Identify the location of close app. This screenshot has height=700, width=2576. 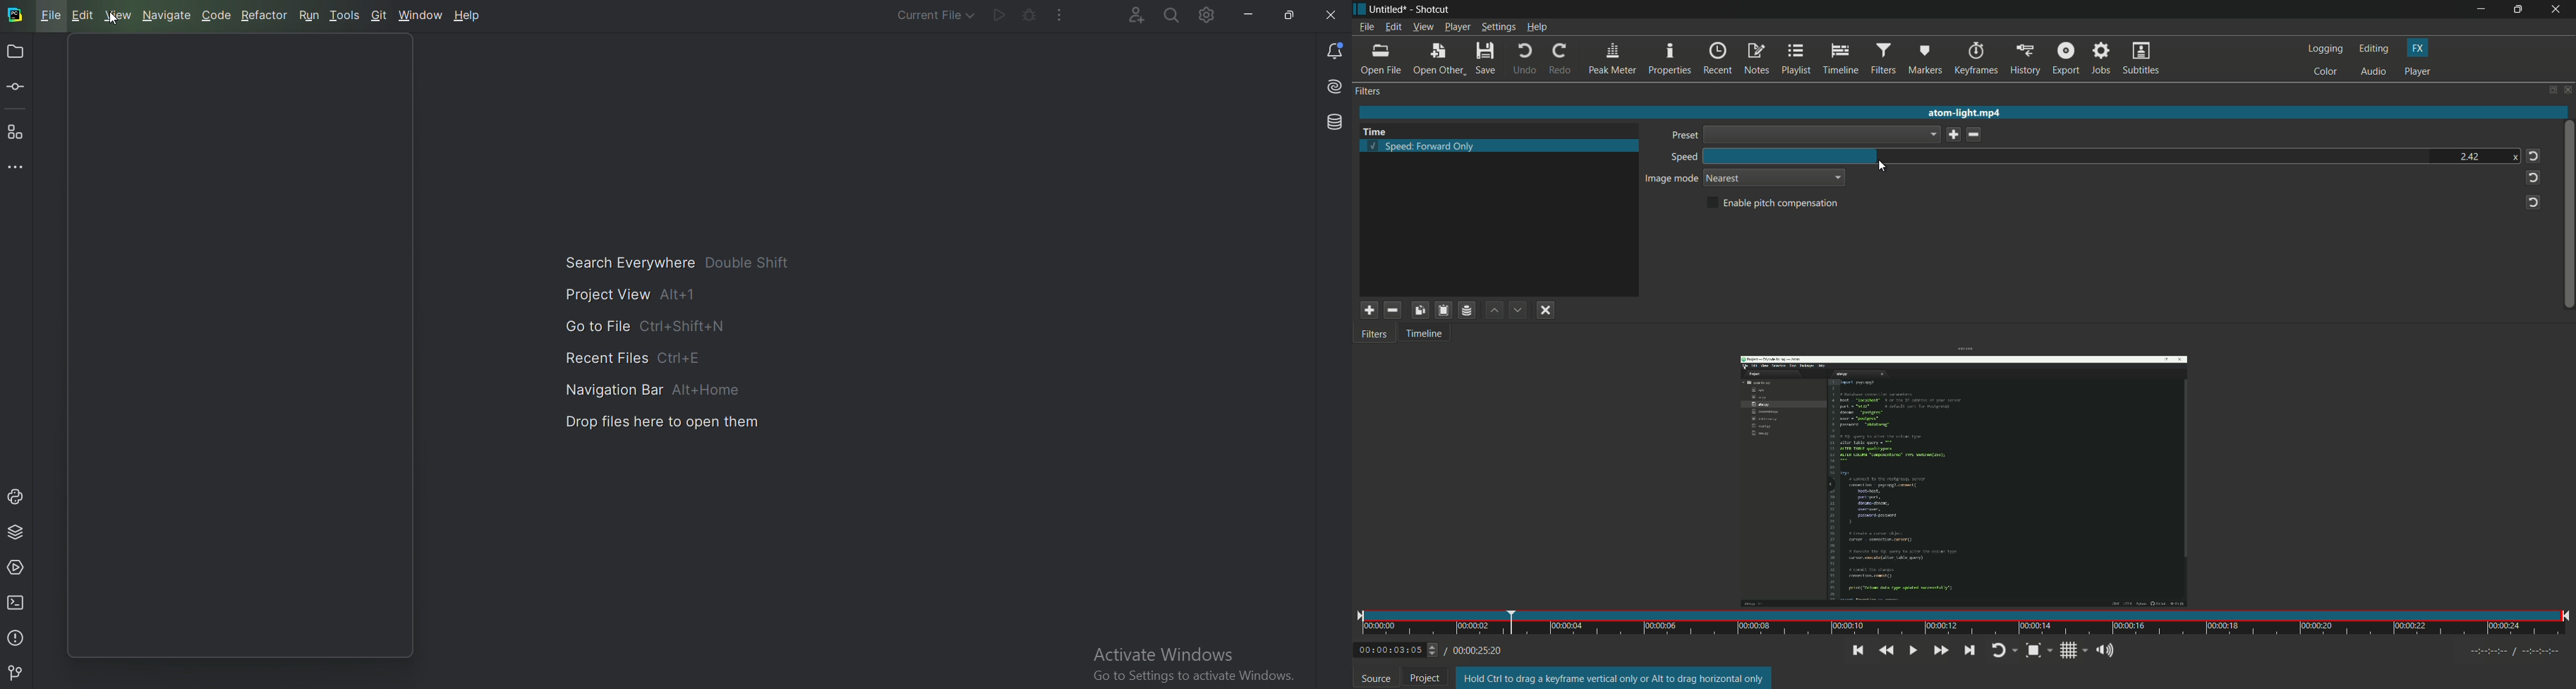
(2558, 9).